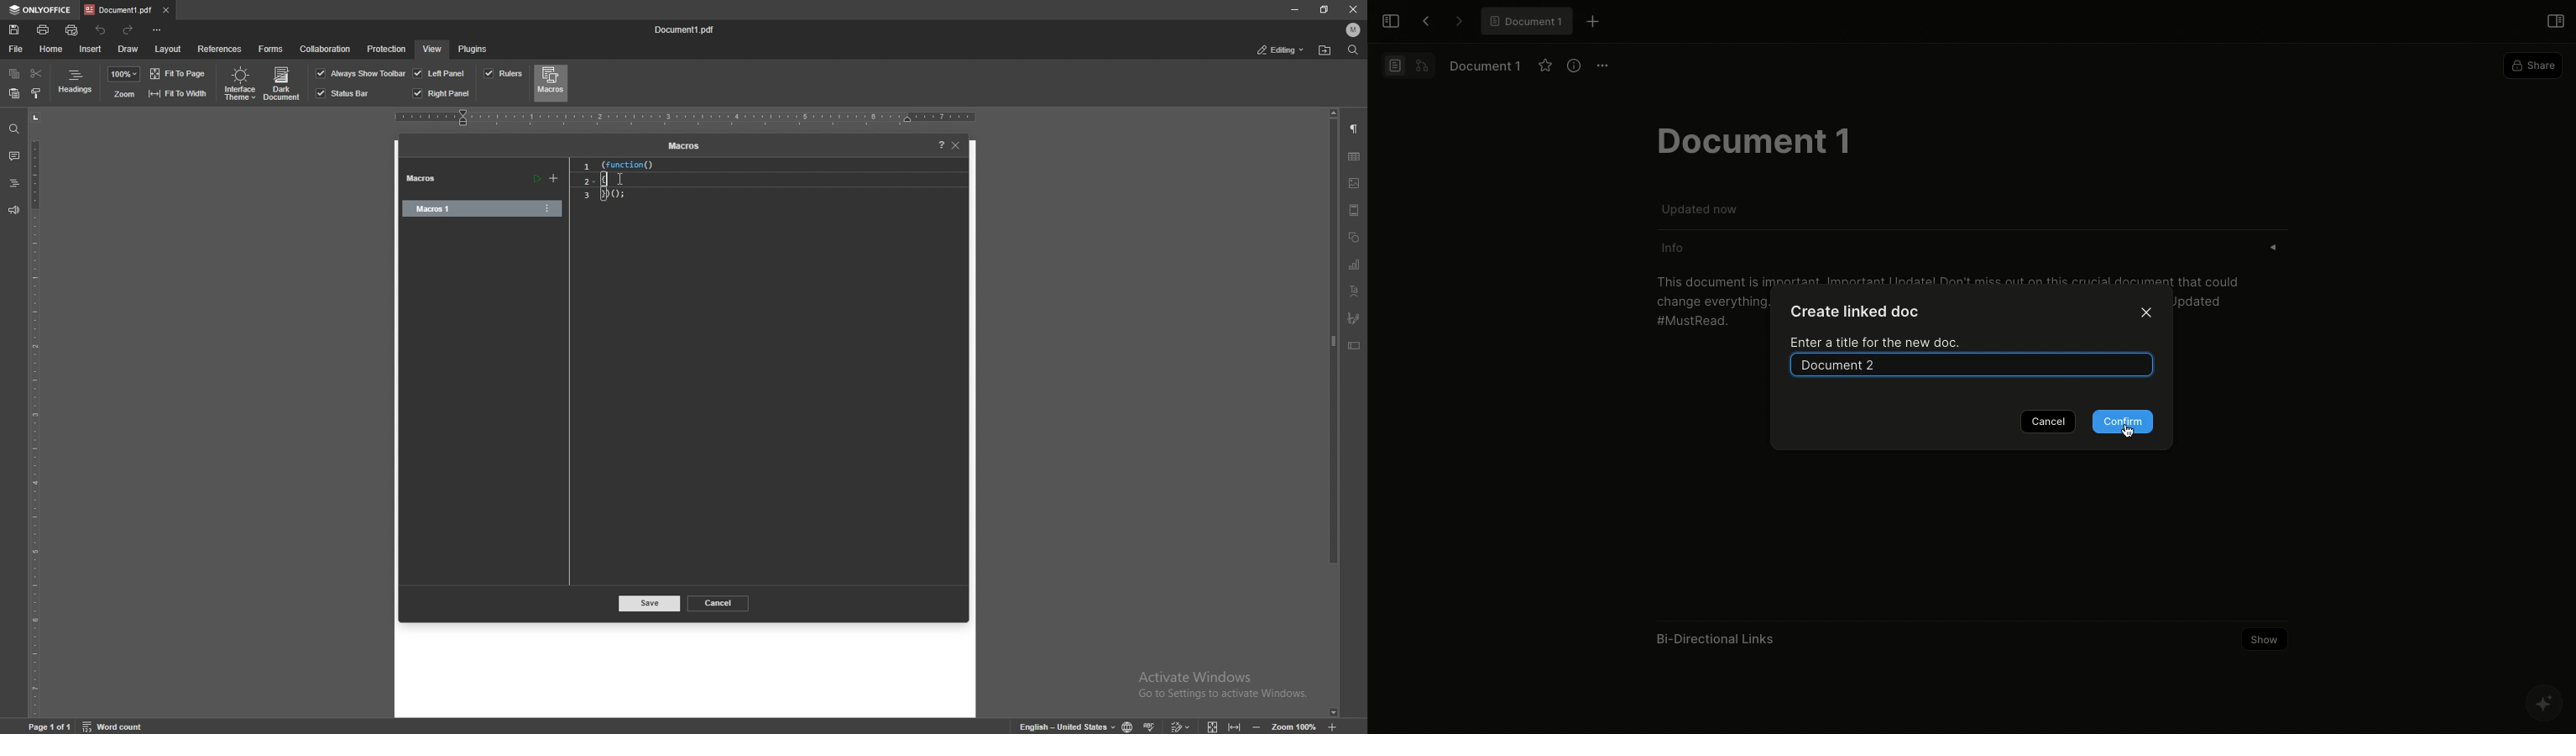 The height and width of the screenshot is (756, 2576). Describe the element at coordinates (14, 210) in the screenshot. I see `feedback` at that location.